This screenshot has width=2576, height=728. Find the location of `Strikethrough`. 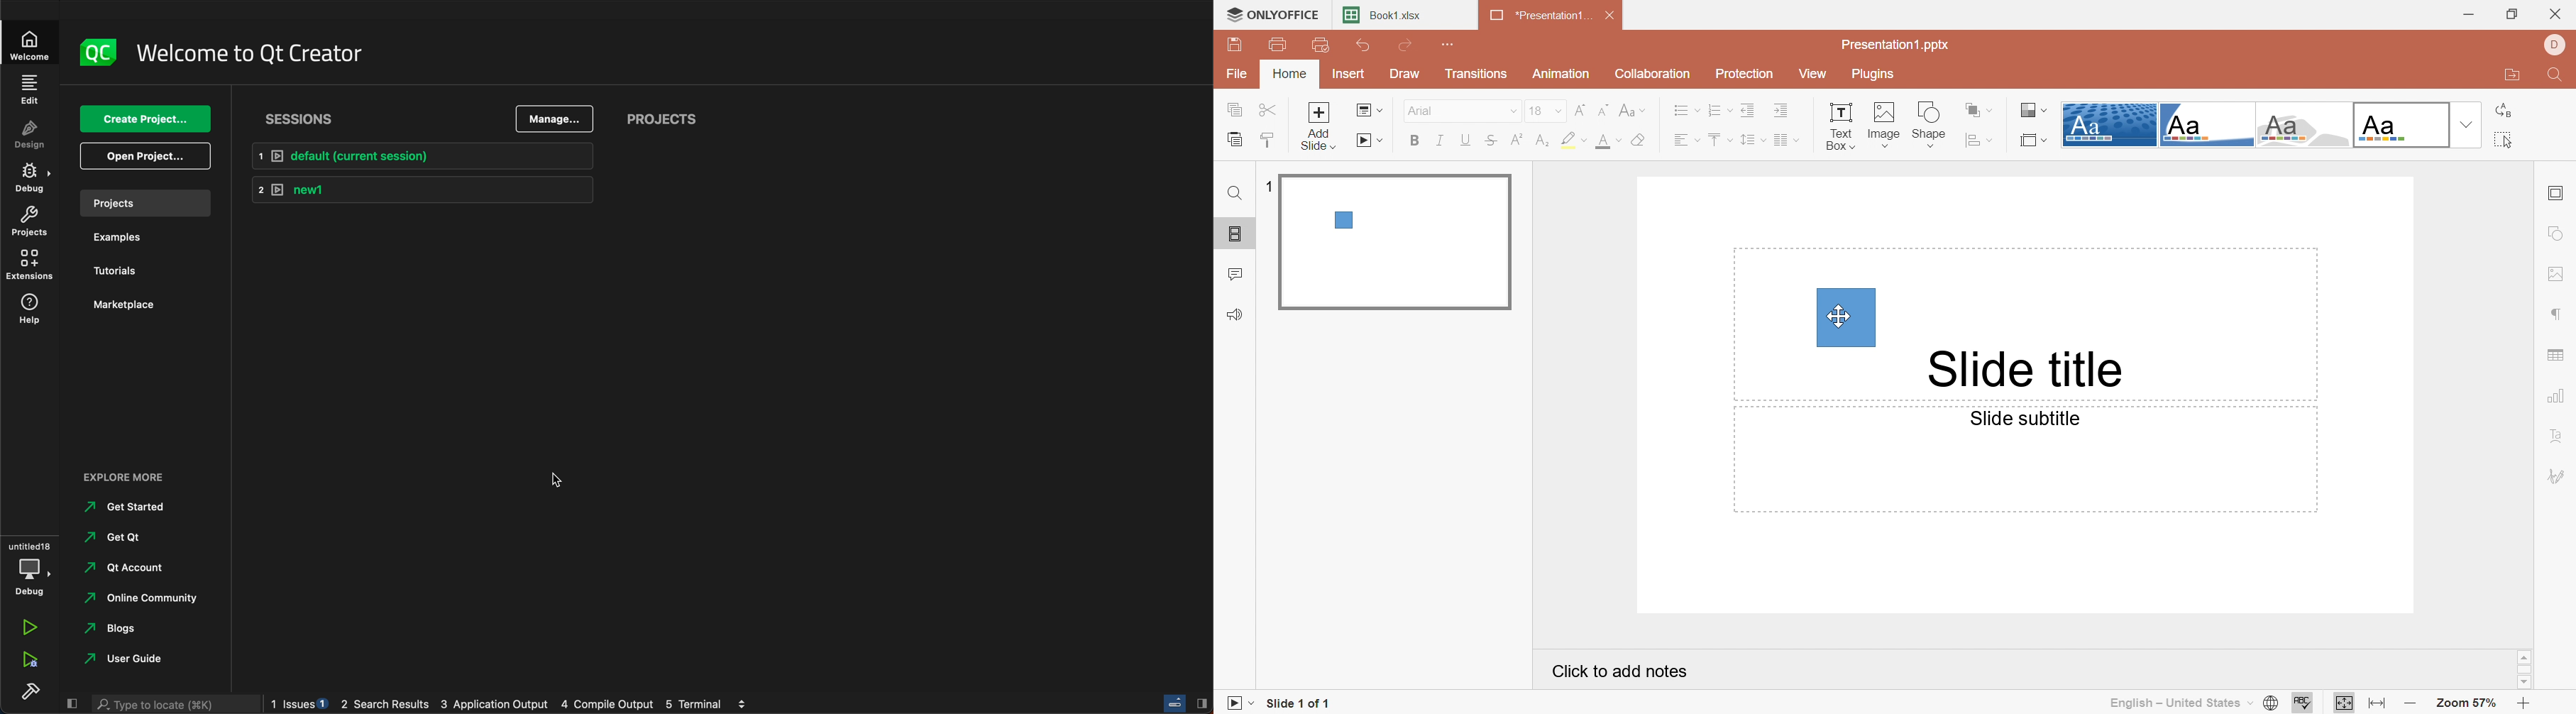

Strikethrough is located at coordinates (1492, 141).